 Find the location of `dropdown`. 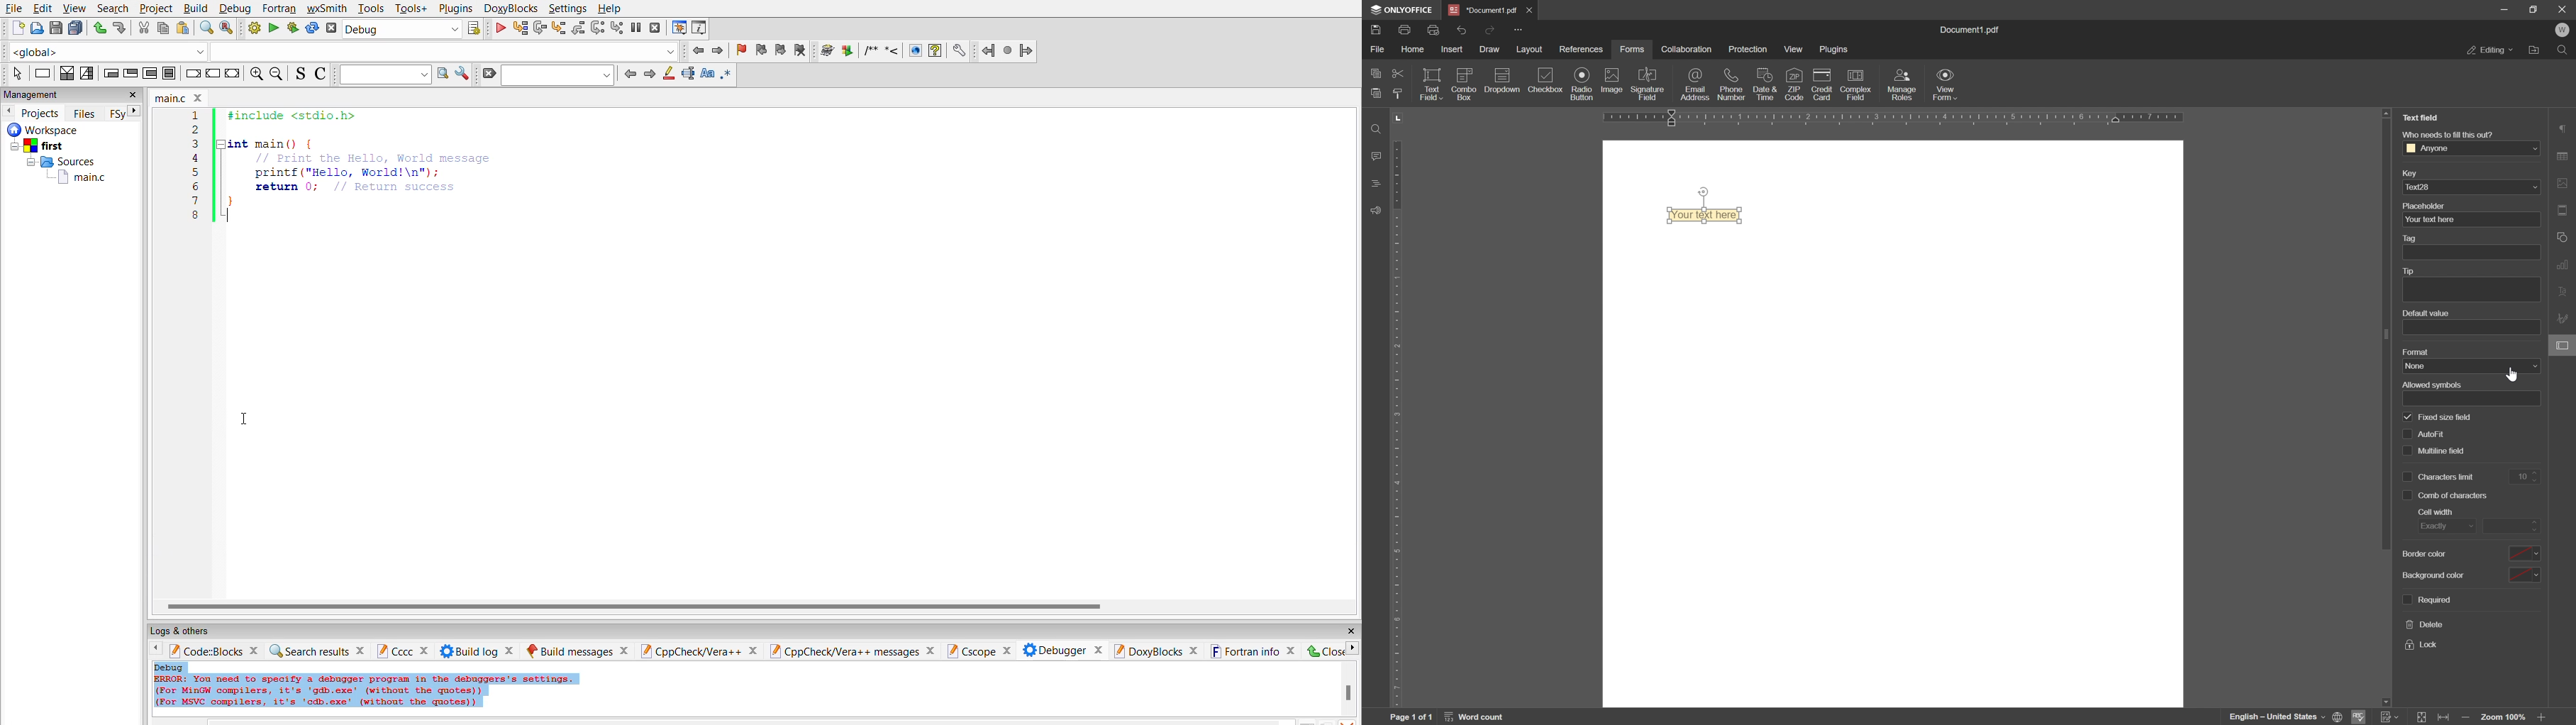

dropdown is located at coordinates (1501, 96).